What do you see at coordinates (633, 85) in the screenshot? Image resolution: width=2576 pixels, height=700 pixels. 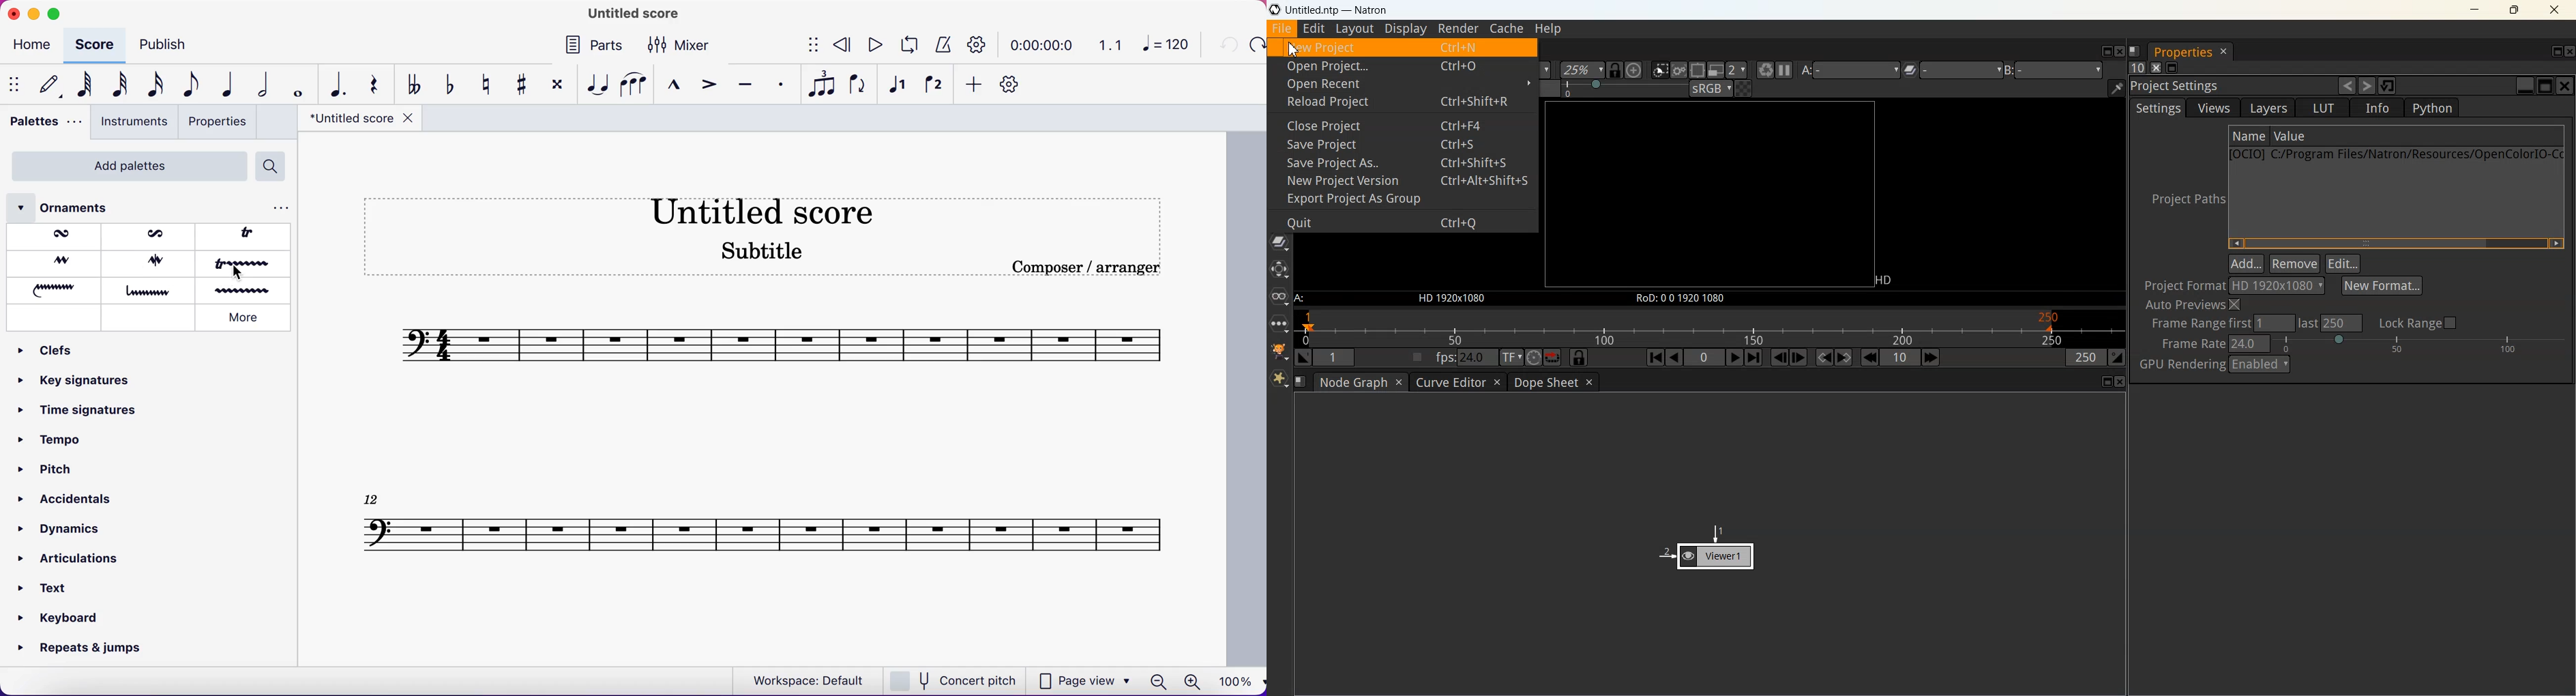 I see `slur` at bounding box center [633, 85].